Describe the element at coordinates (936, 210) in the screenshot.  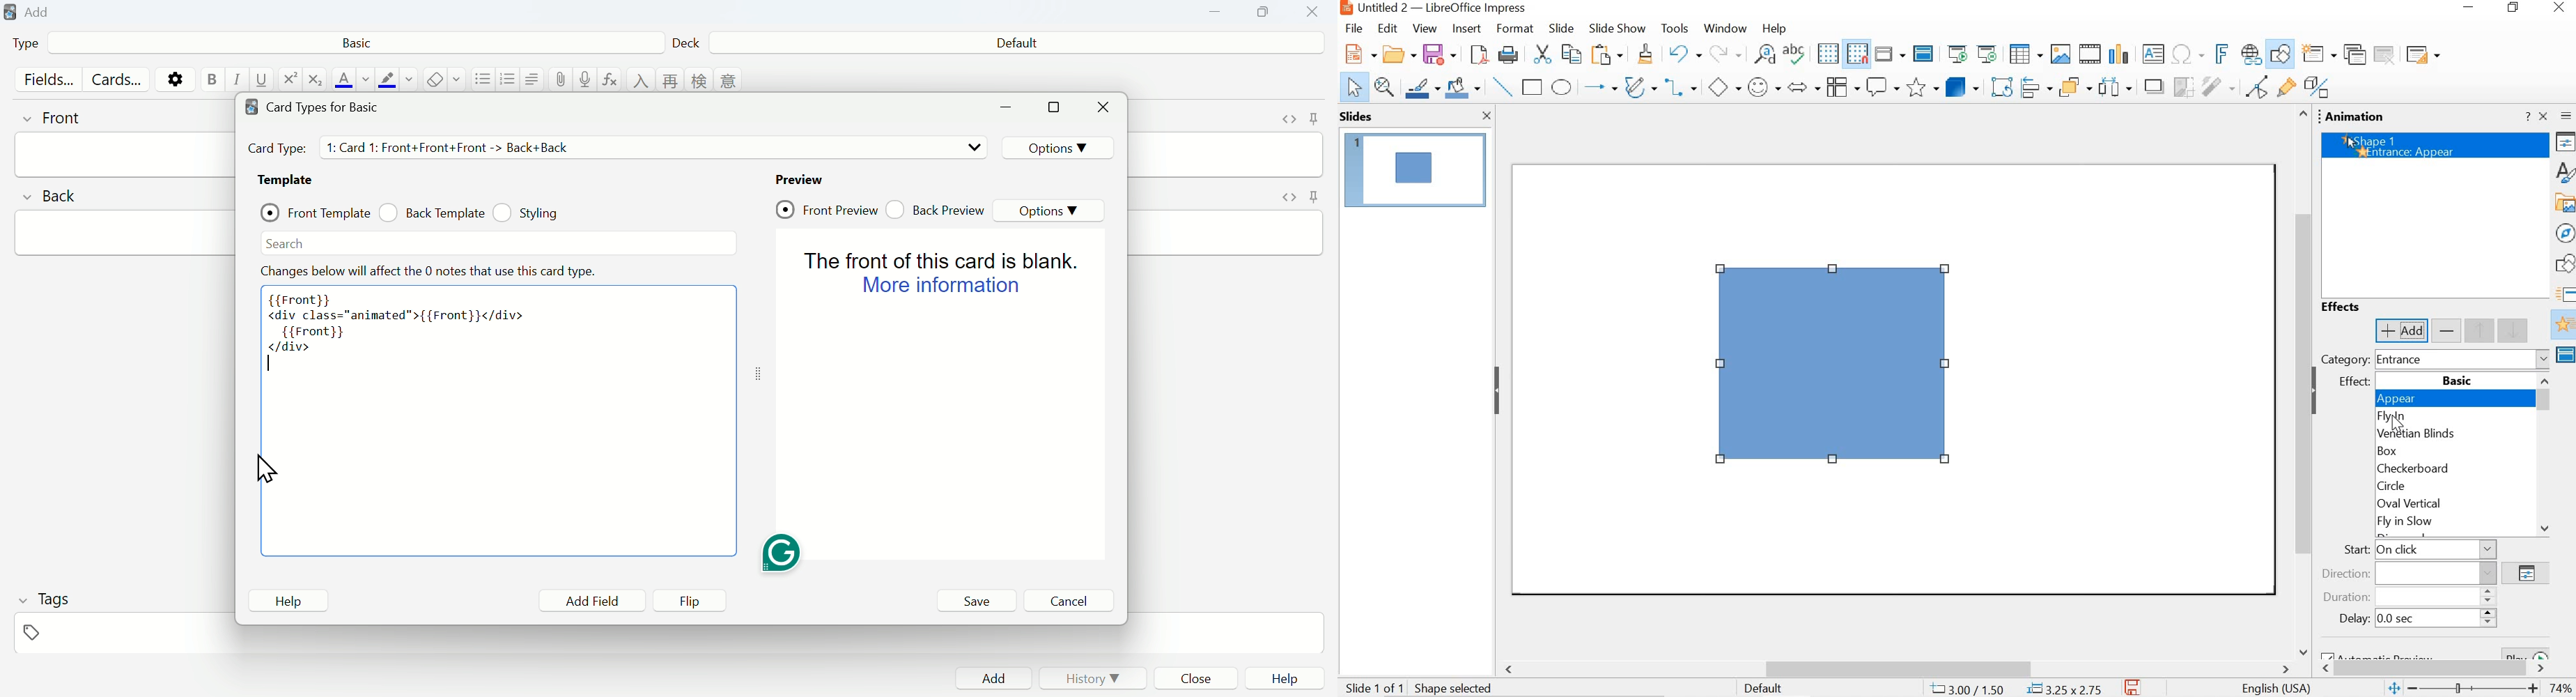
I see `Back Preview` at that location.